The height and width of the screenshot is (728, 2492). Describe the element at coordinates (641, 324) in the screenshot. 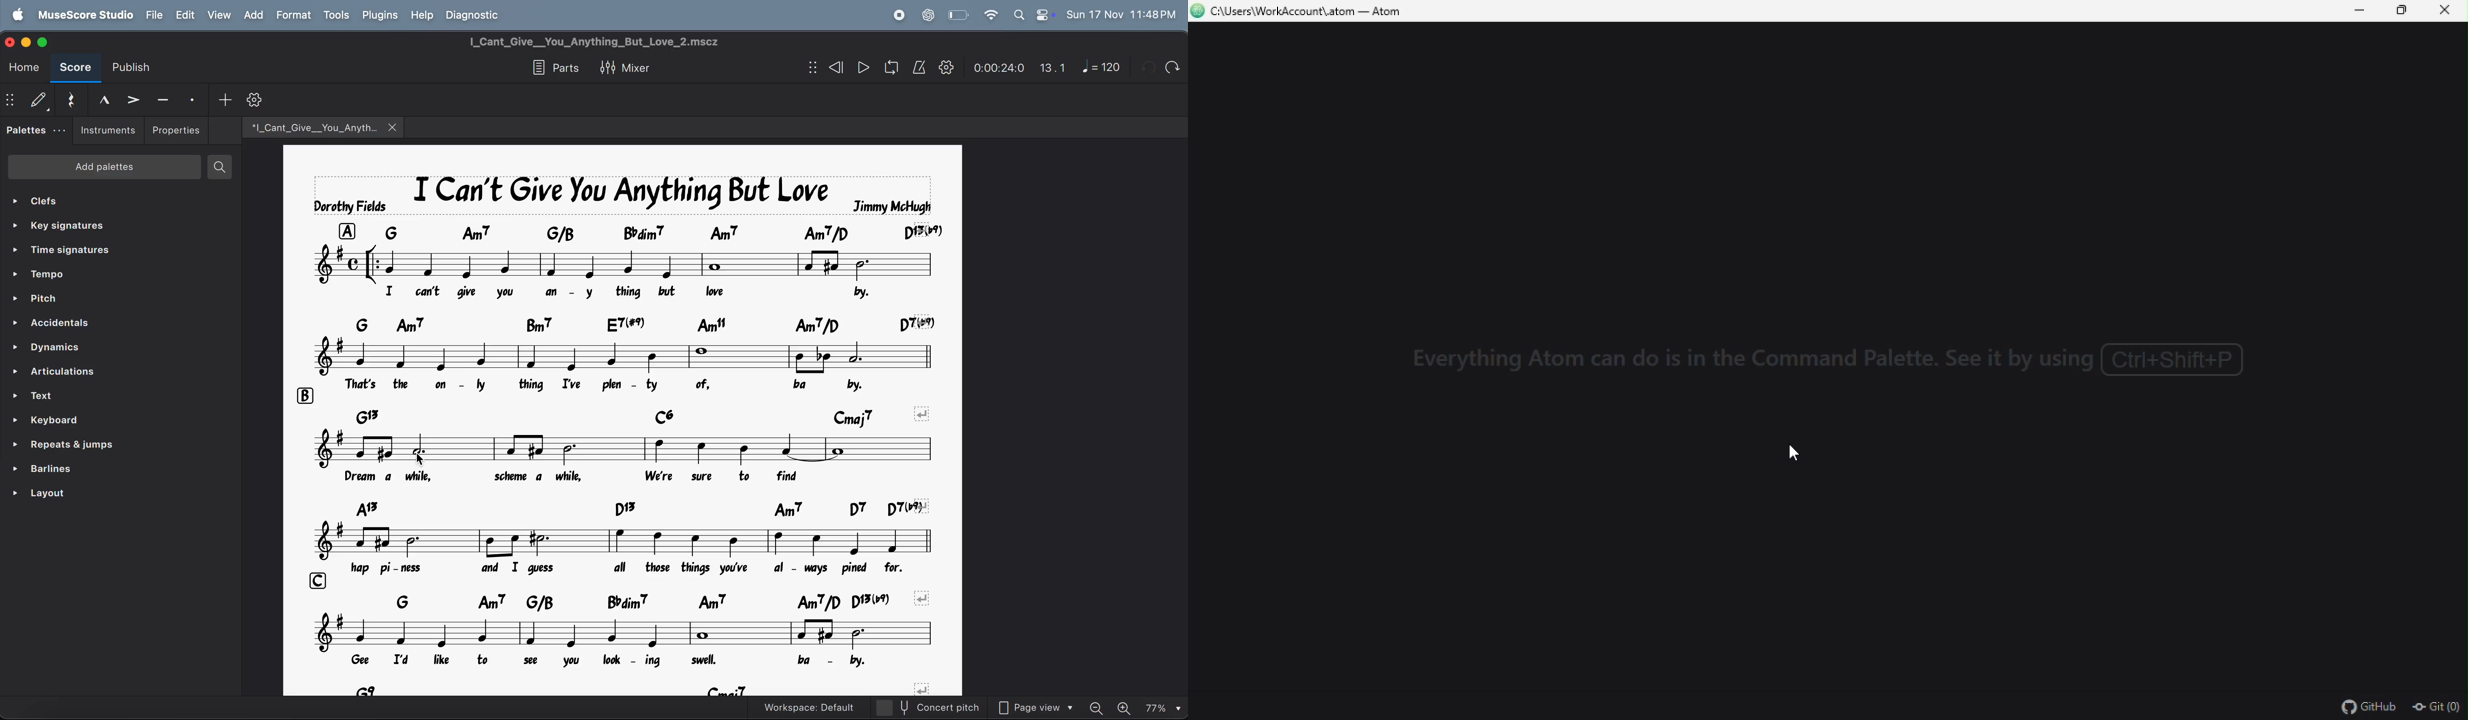

I see `keynote chord` at that location.